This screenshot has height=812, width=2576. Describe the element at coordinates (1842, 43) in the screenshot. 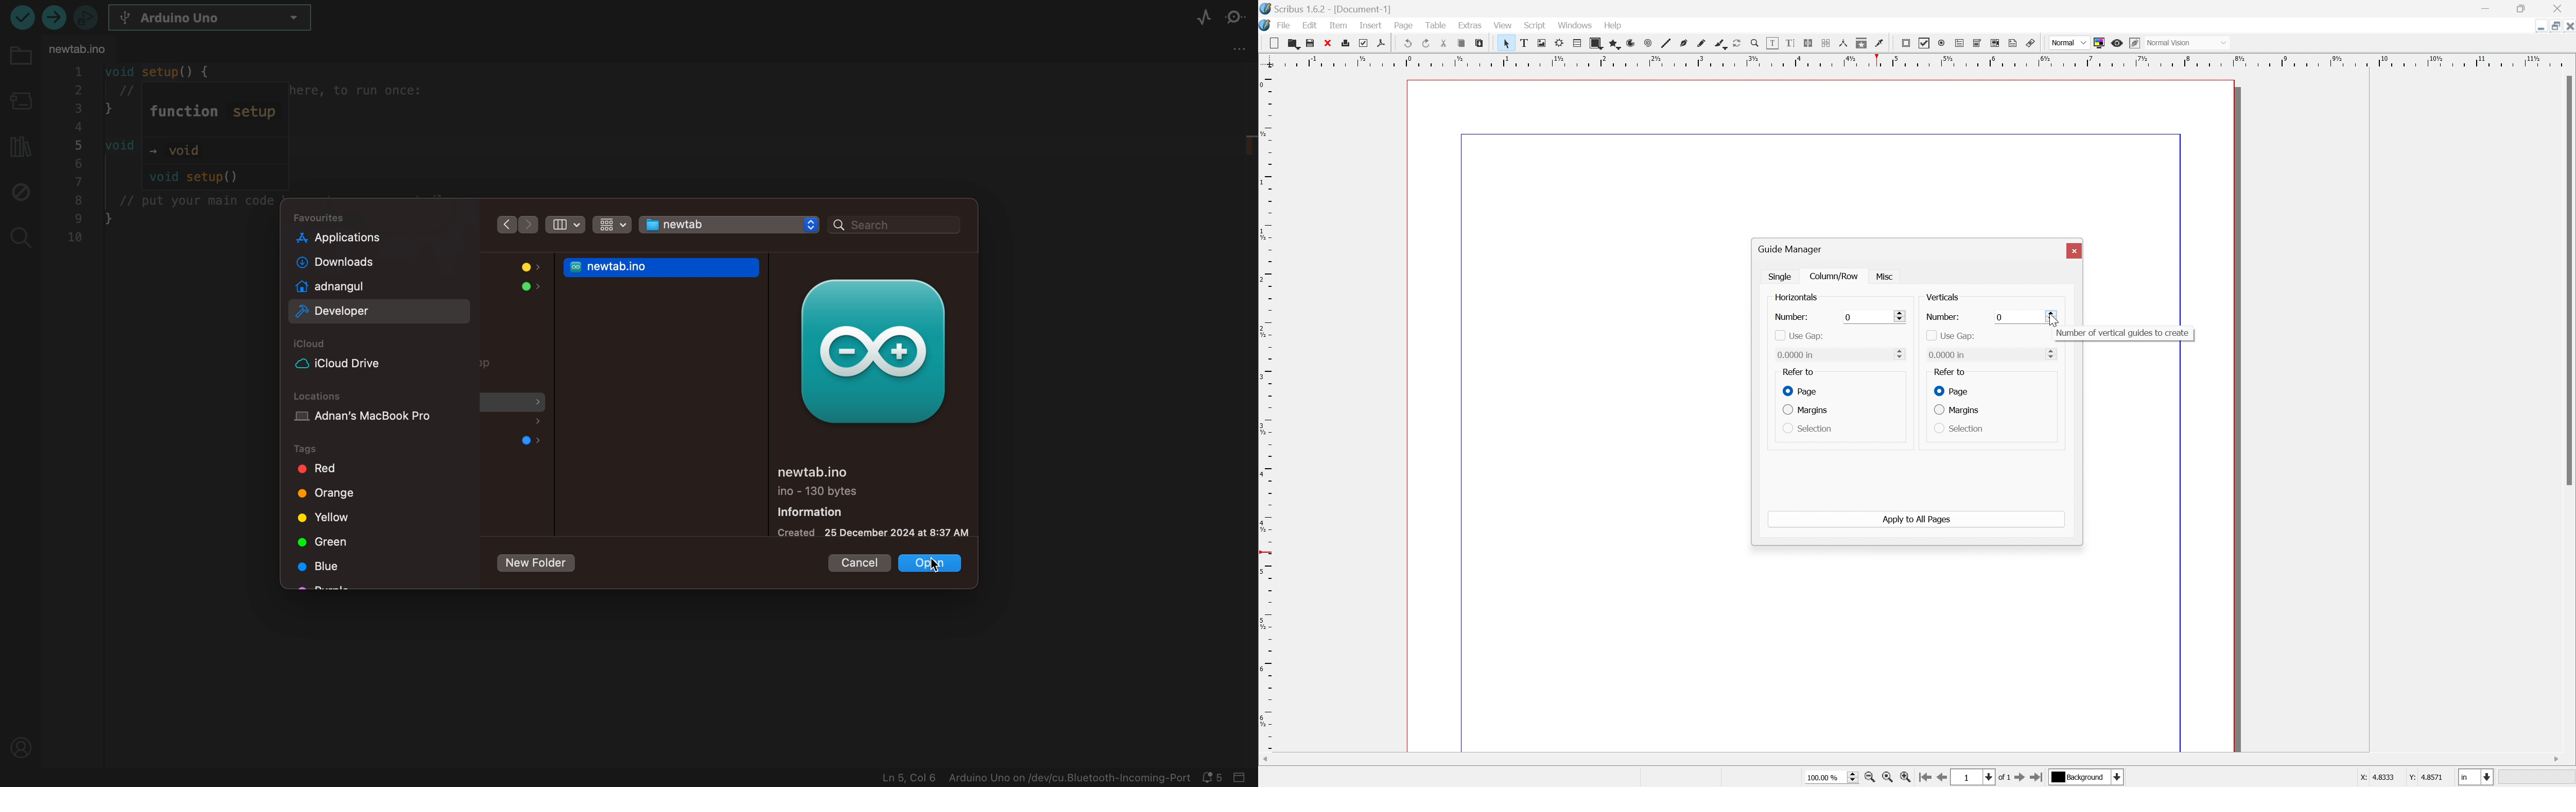

I see `measurements` at that location.